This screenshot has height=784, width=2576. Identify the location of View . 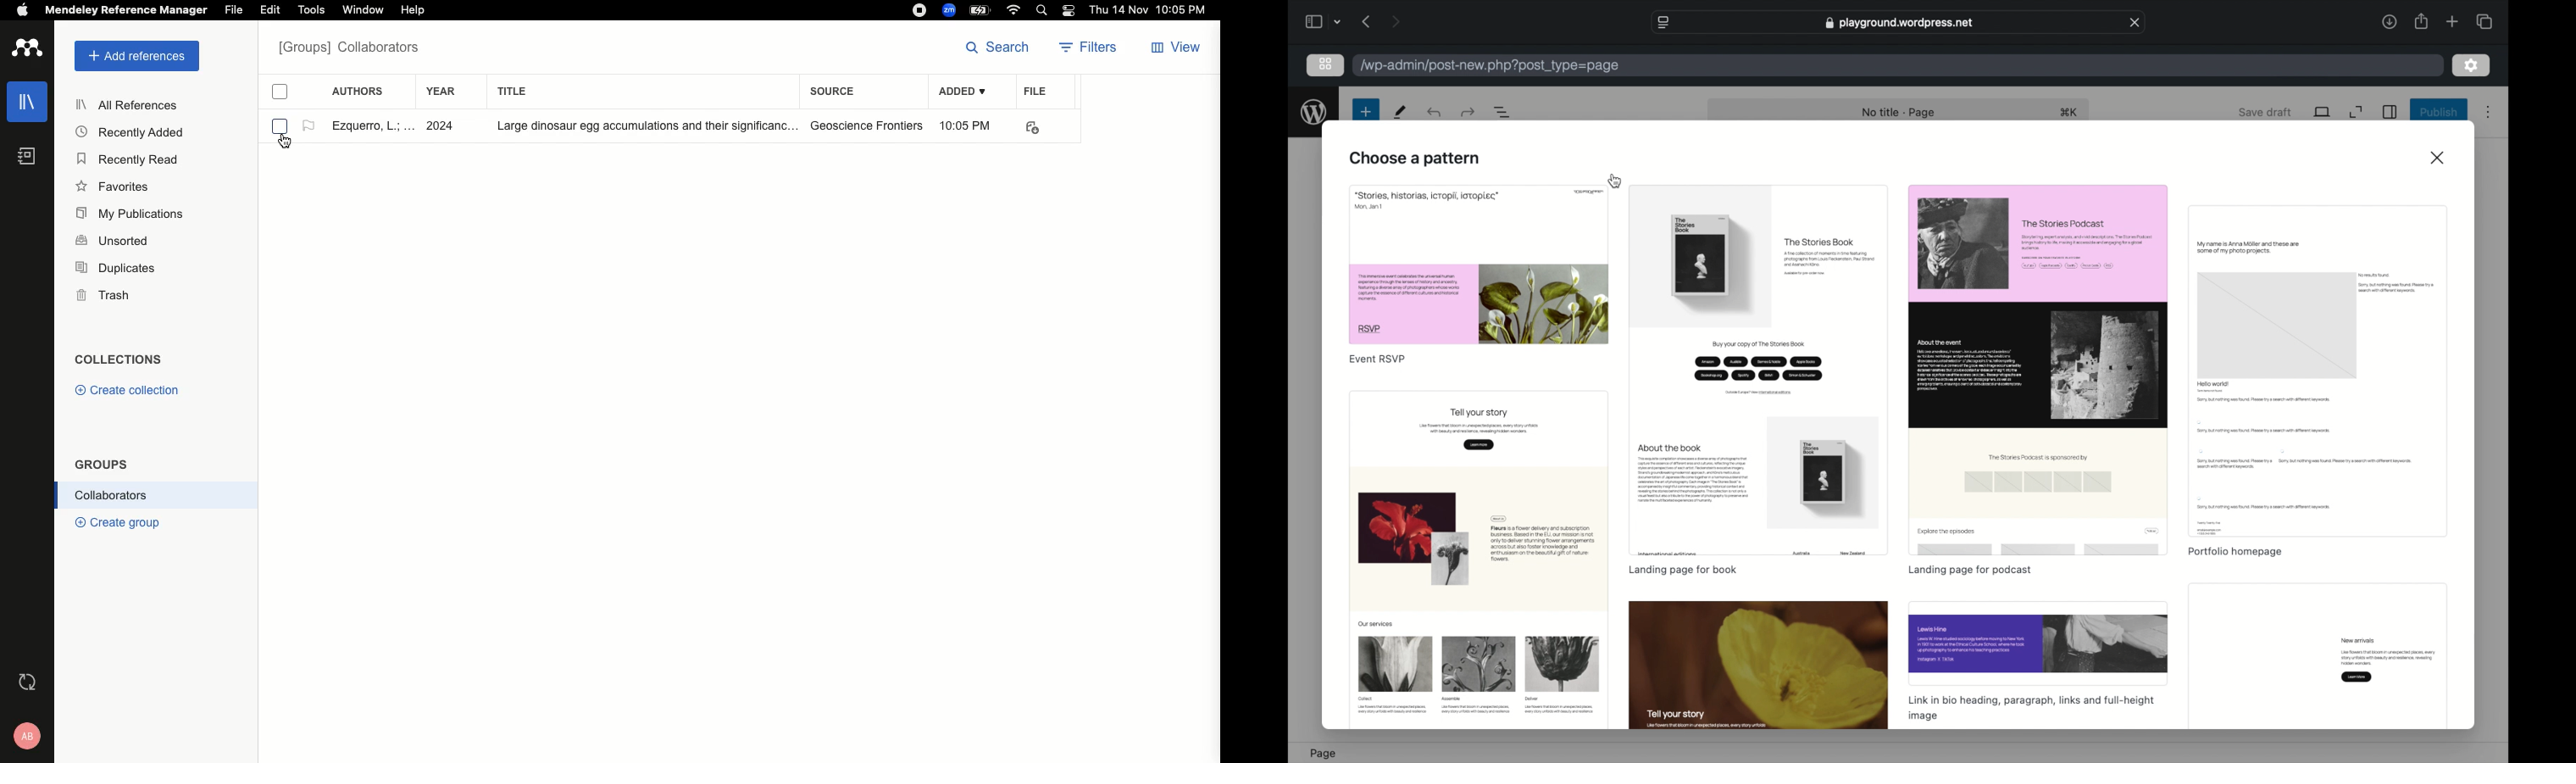
(1178, 48).